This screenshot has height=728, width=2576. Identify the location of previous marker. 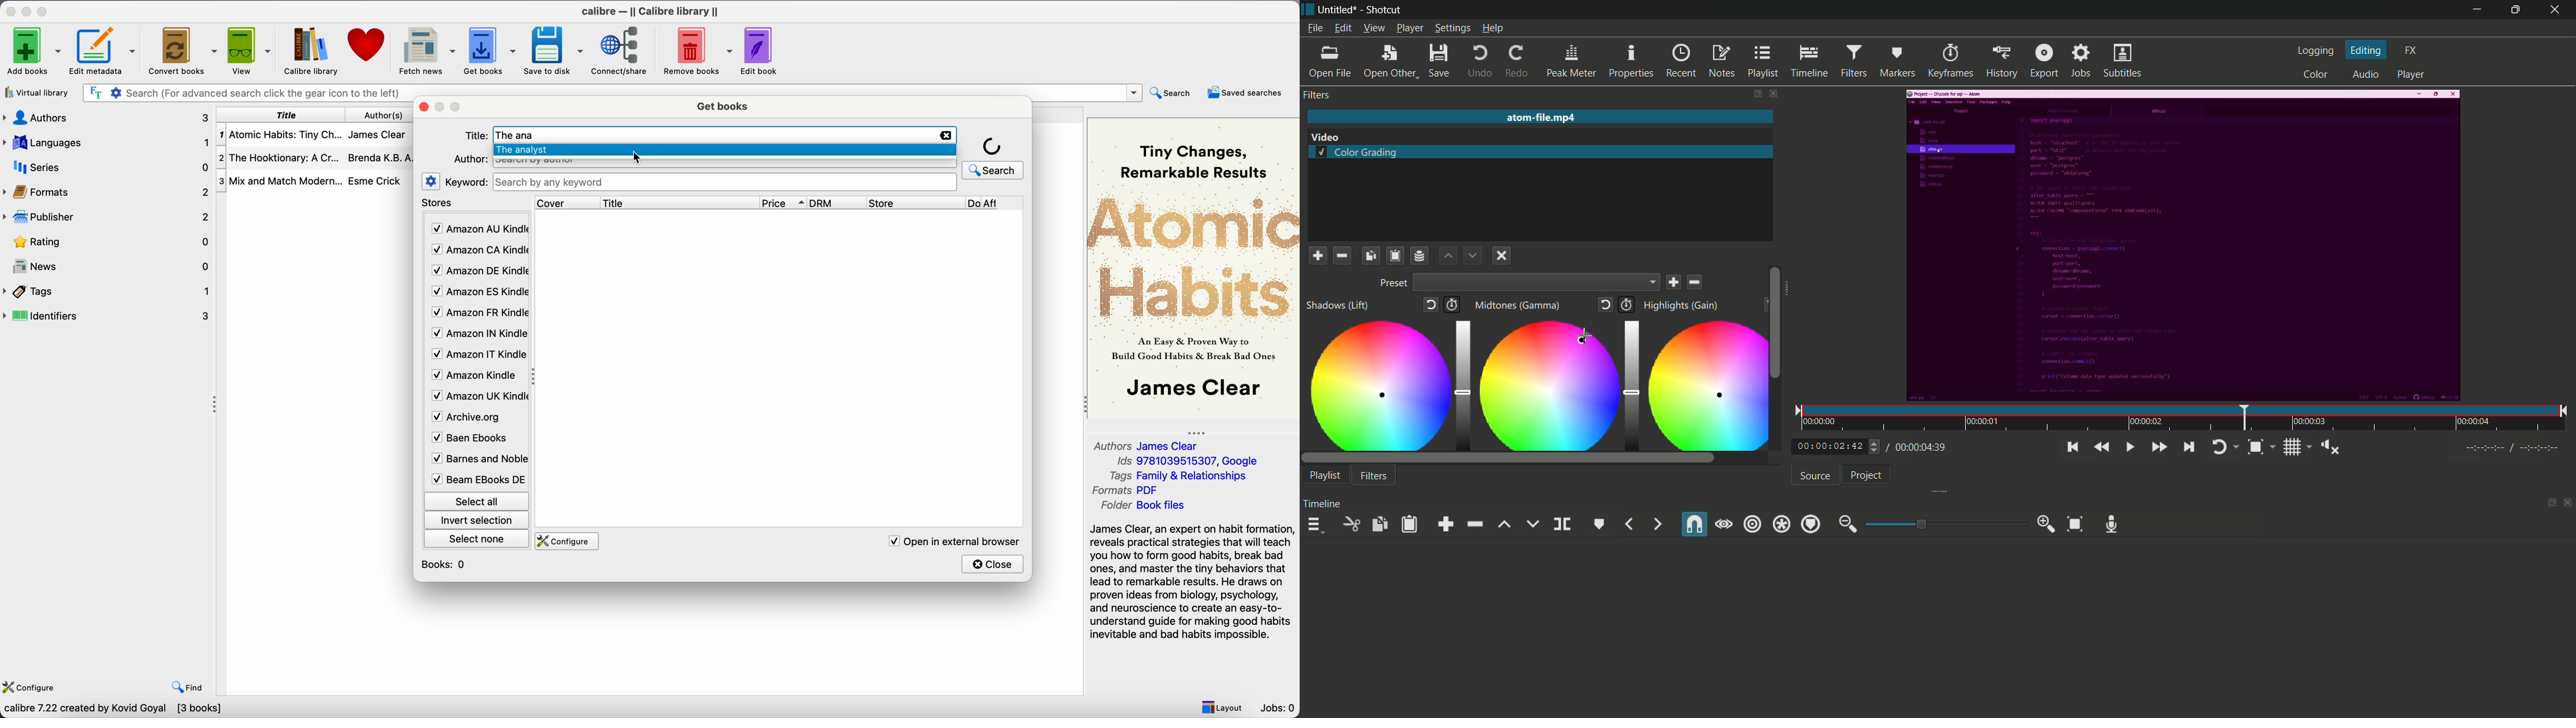
(1630, 524).